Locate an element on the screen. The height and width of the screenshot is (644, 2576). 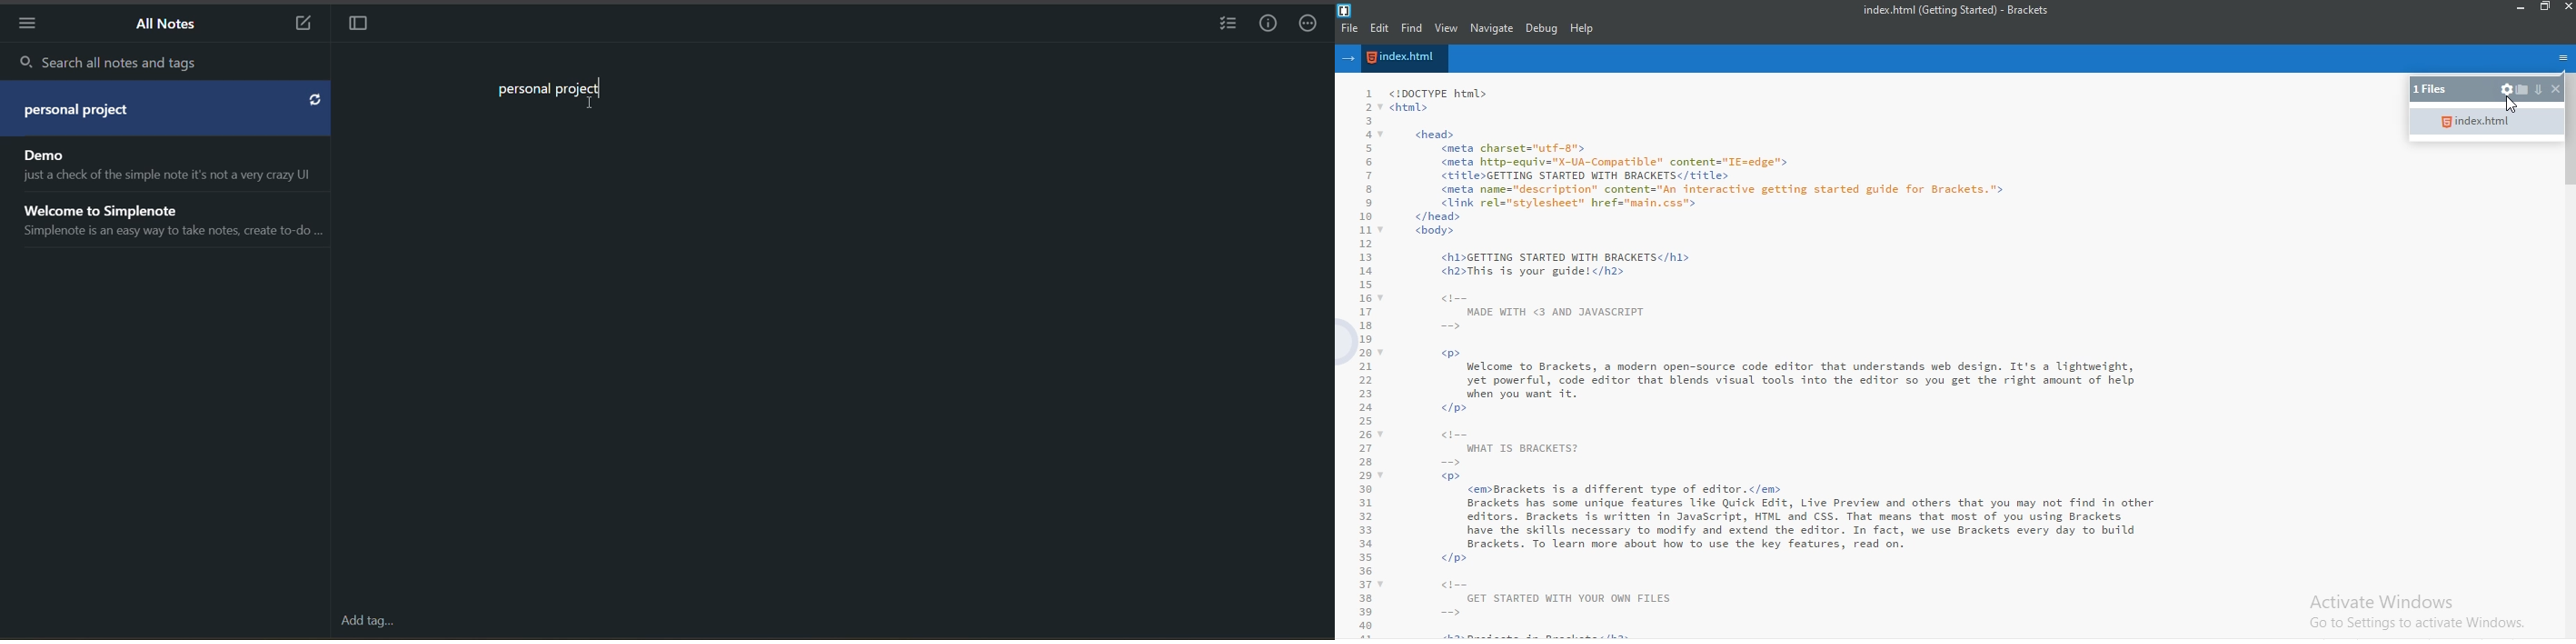
Welcome to Brackets, a modern open-source code editor that understands web design. It's a lightweight,yet powerful, code editor that blends visual tools into the editor so you get the right amount of help when you want it. is located at coordinates (1778, 362).